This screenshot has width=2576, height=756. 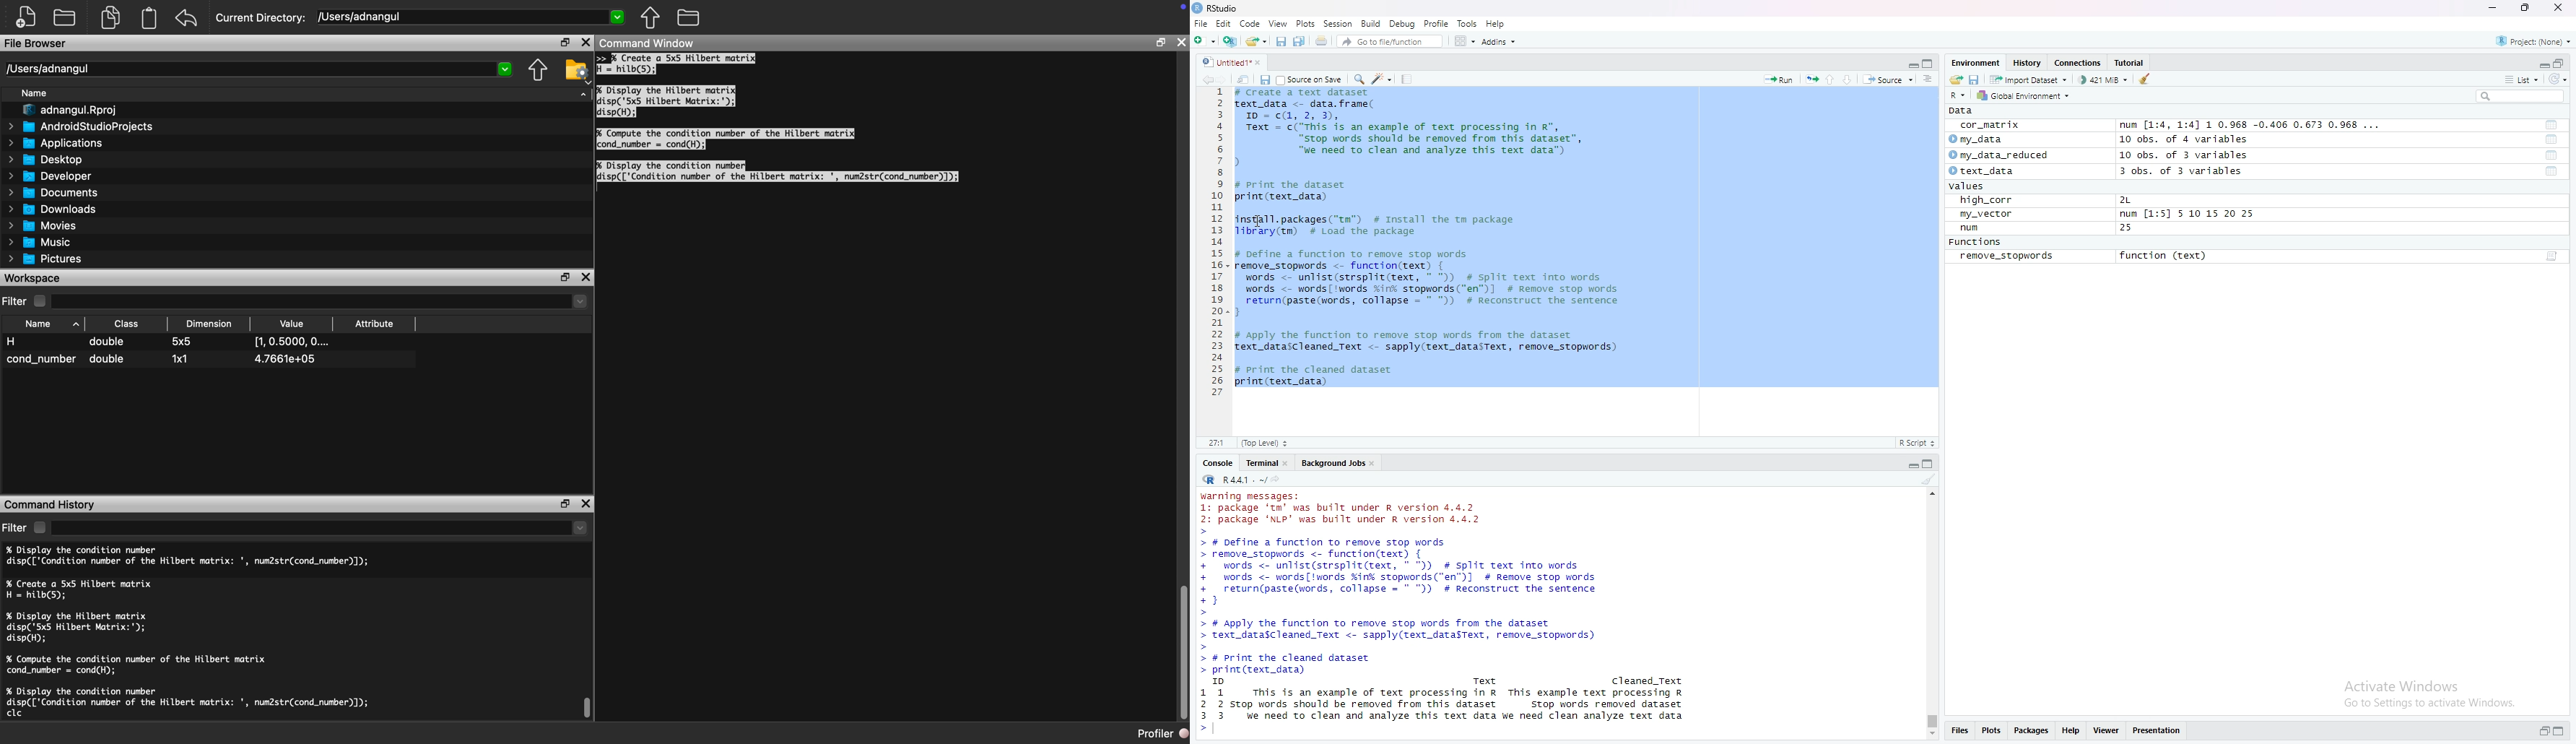 What do you see at coordinates (1888, 80) in the screenshot?
I see `source` at bounding box center [1888, 80].